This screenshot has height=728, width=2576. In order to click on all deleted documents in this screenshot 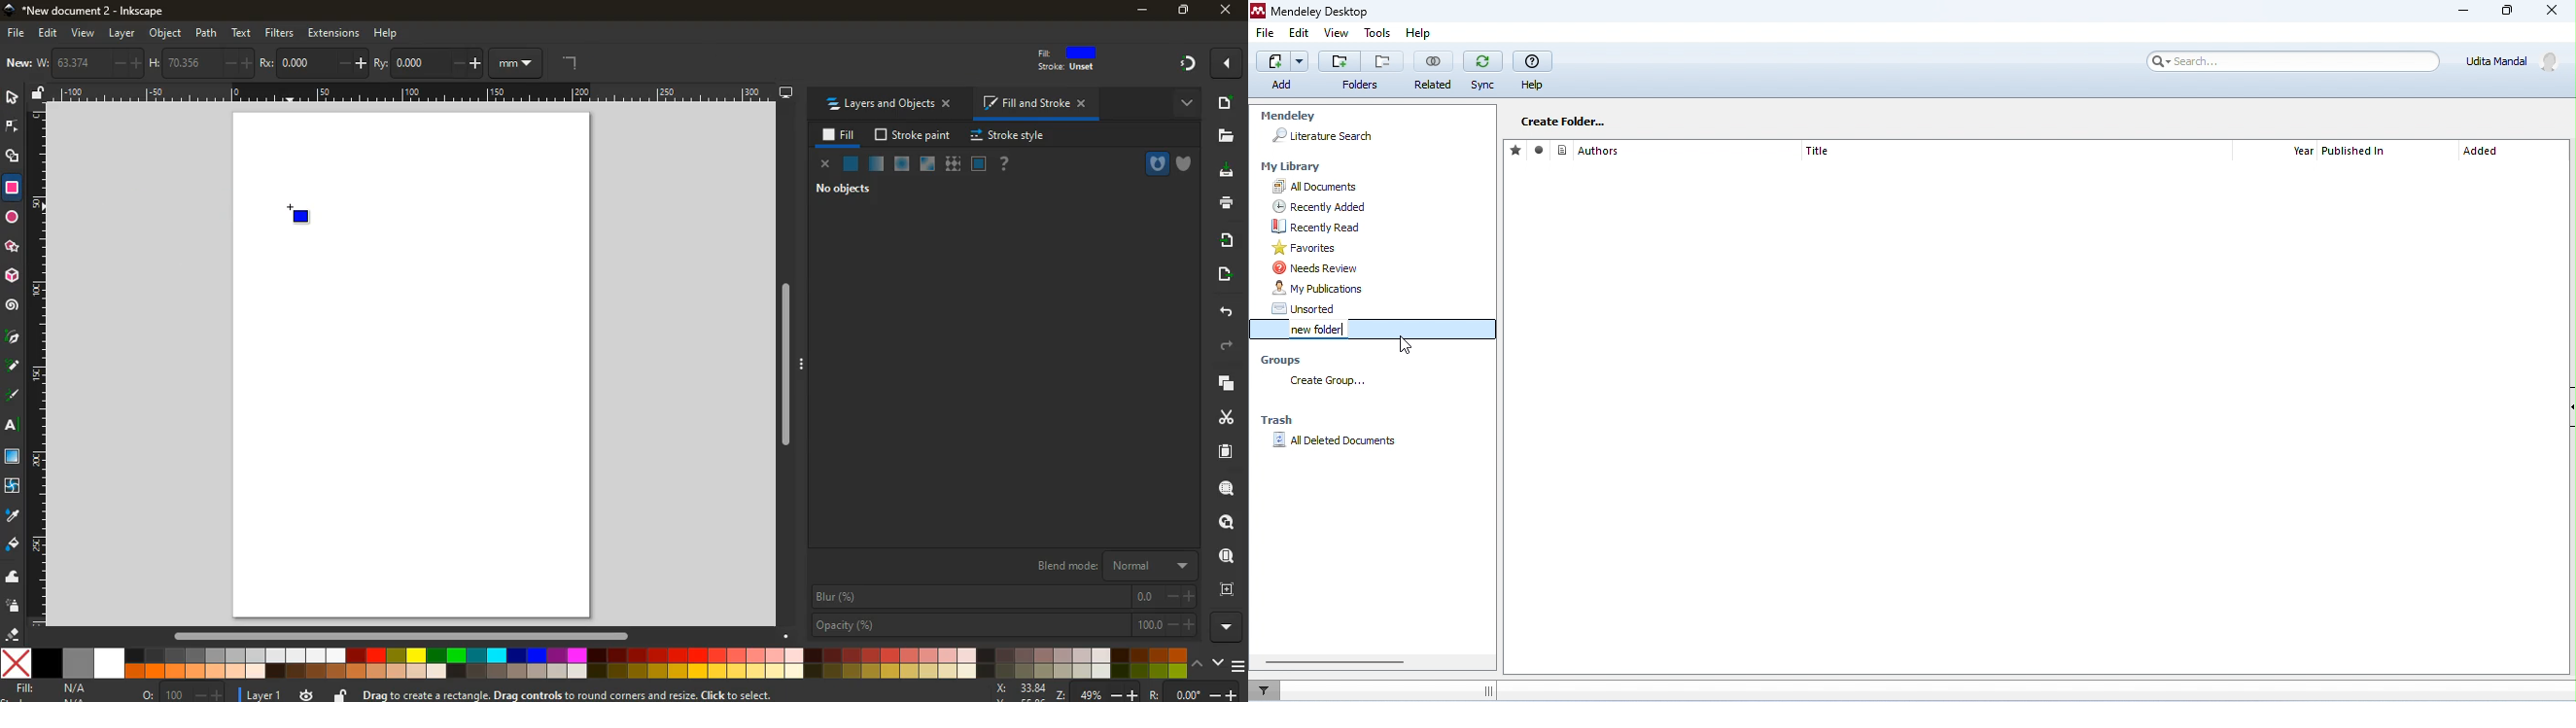, I will do `click(1340, 440)`.